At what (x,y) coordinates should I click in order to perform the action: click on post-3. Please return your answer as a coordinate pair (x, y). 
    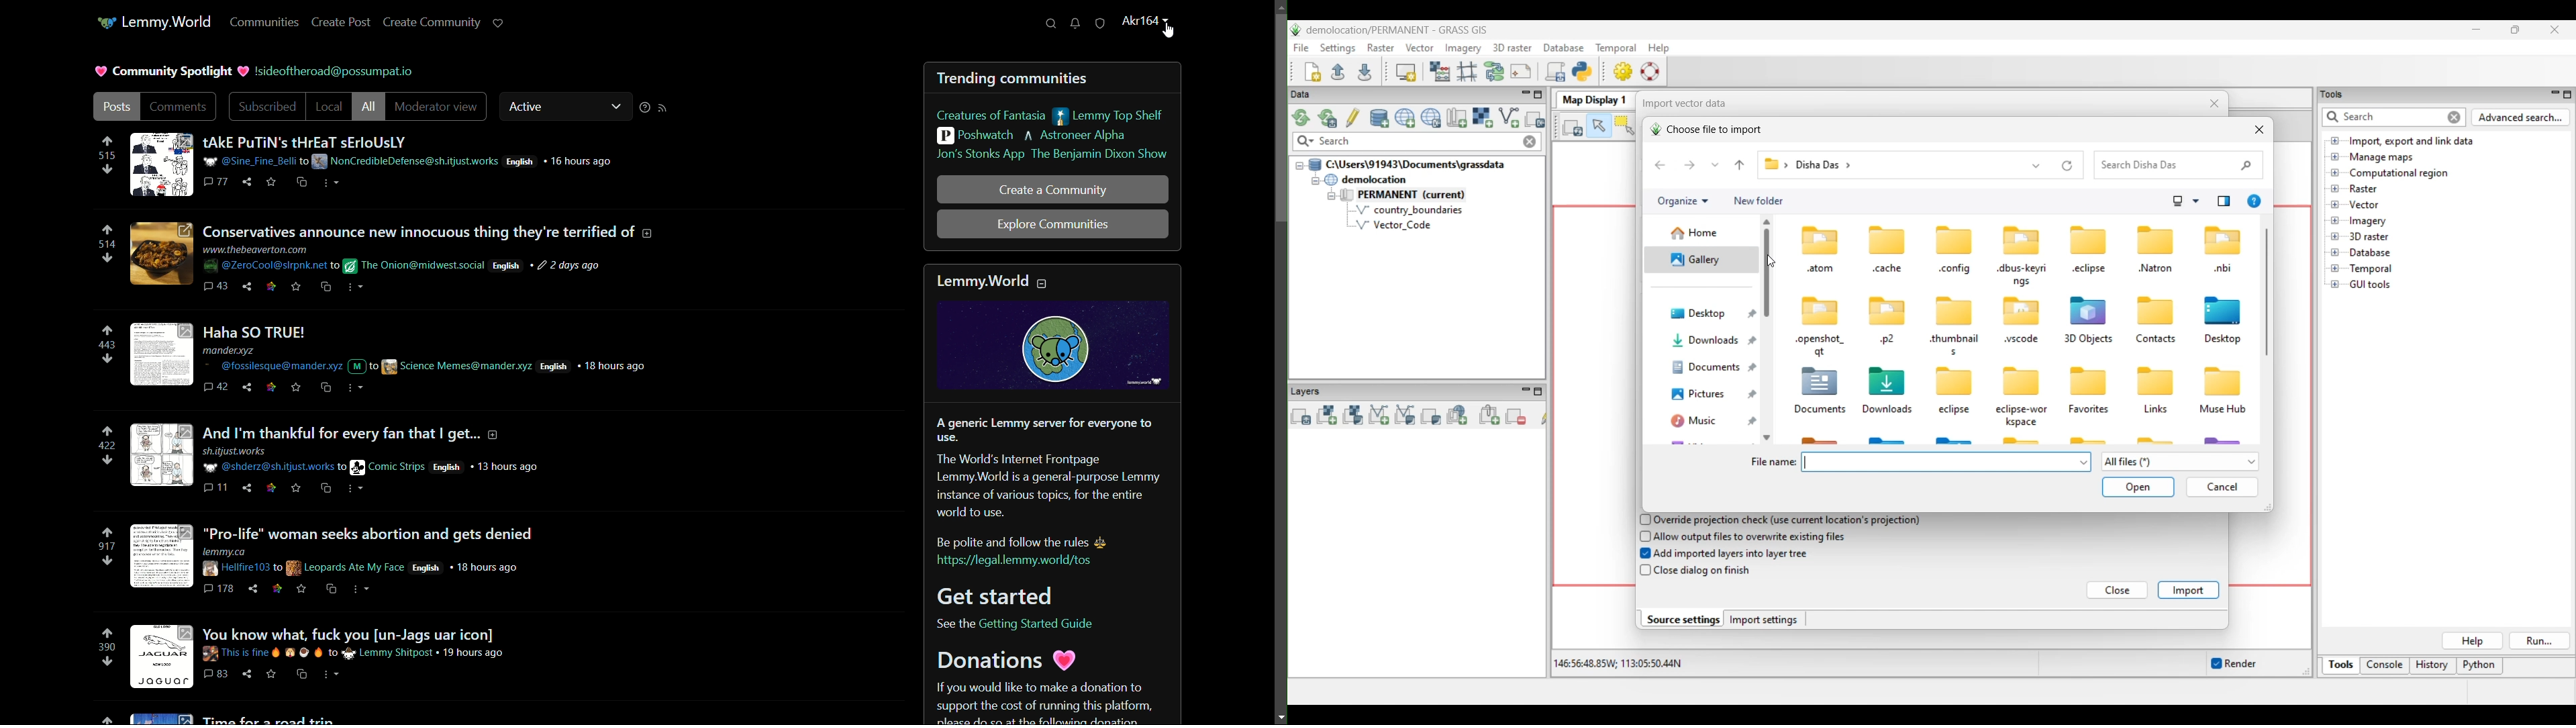
    Looking at the image, I should click on (394, 359).